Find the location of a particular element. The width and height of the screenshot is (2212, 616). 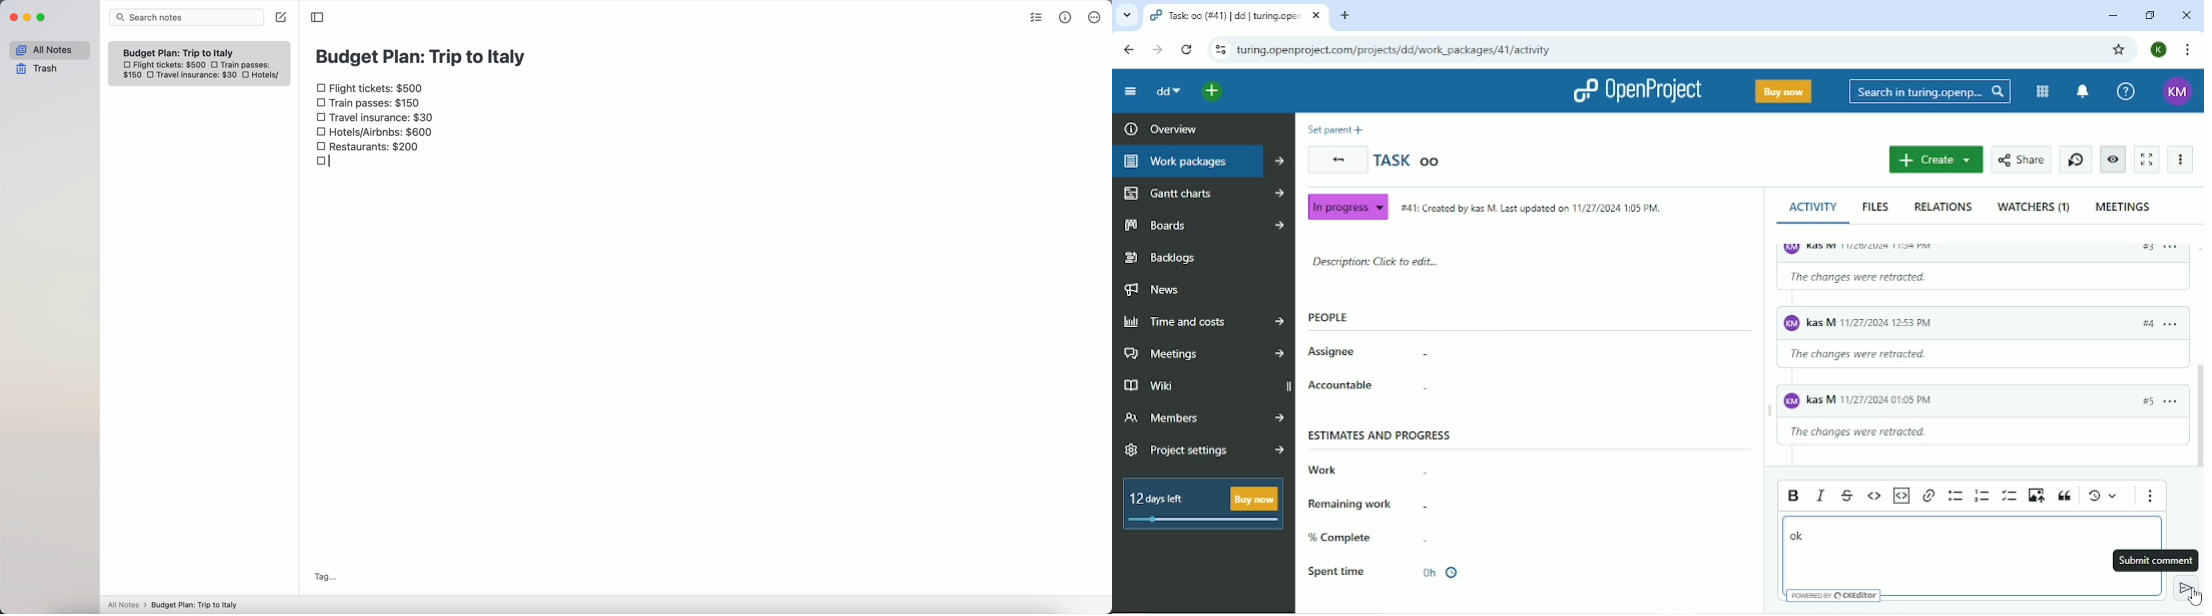

create note is located at coordinates (281, 18).